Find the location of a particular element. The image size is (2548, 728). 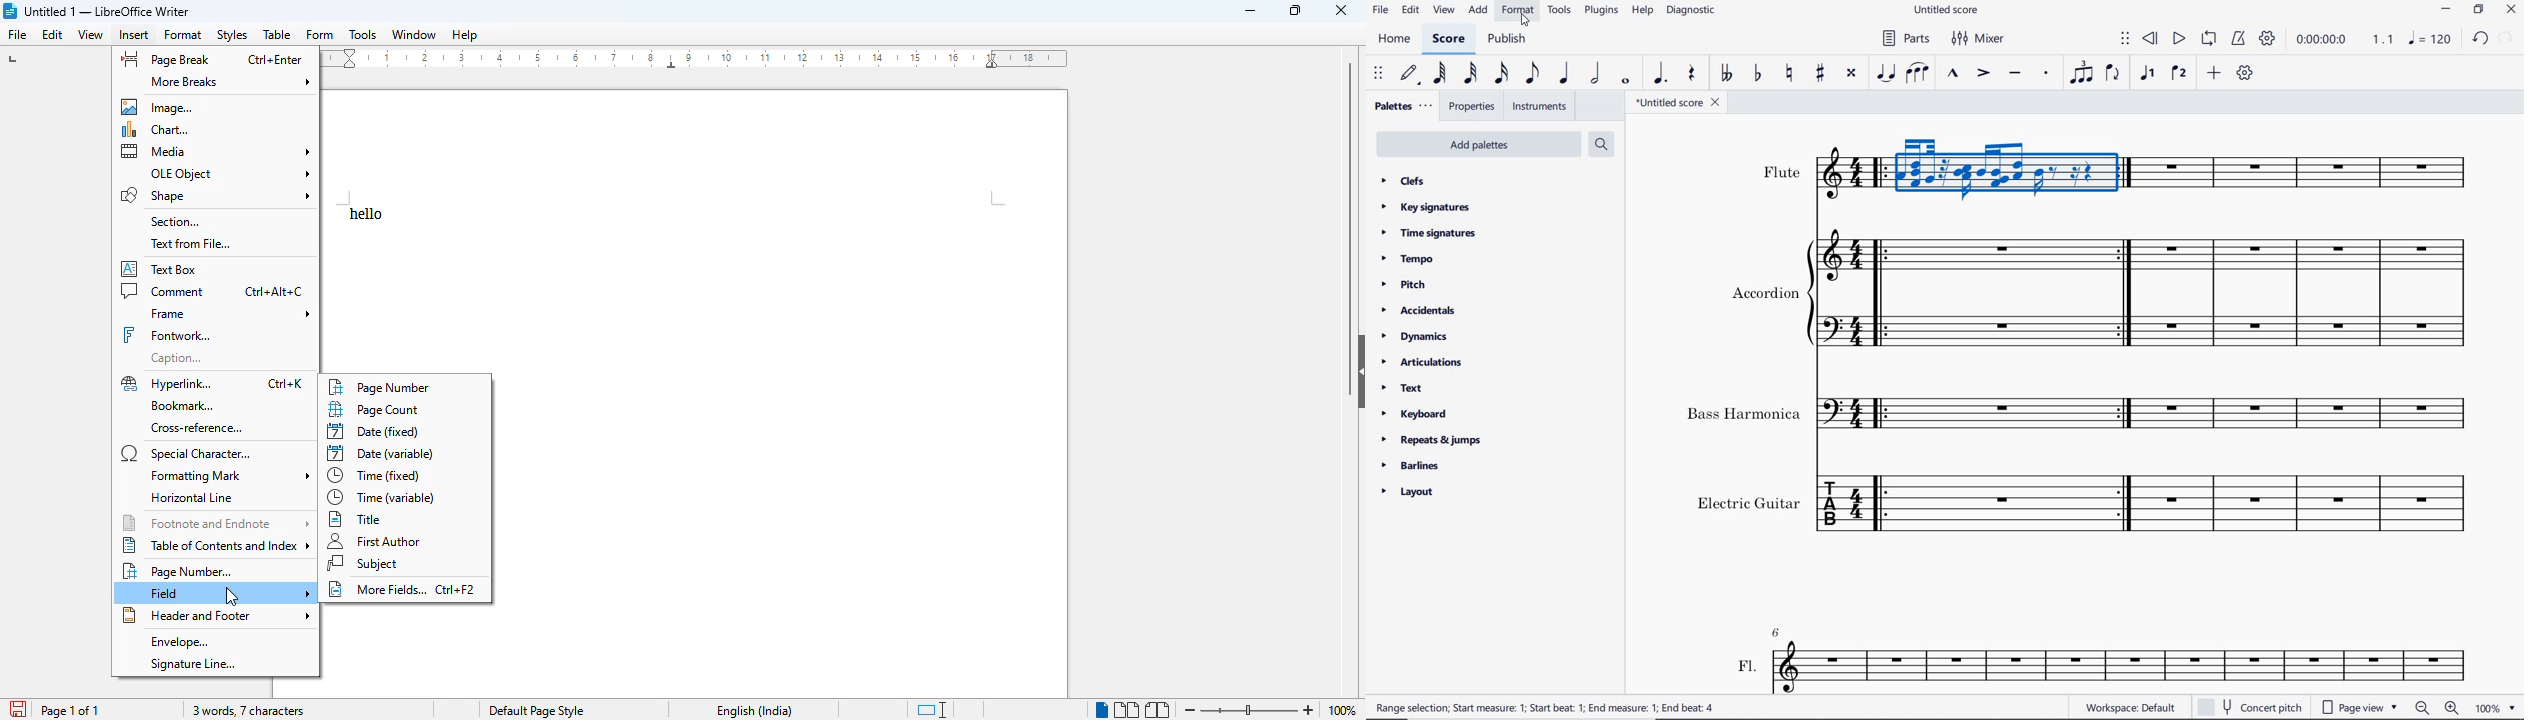

time (fixed) is located at coordinates (377, 475).